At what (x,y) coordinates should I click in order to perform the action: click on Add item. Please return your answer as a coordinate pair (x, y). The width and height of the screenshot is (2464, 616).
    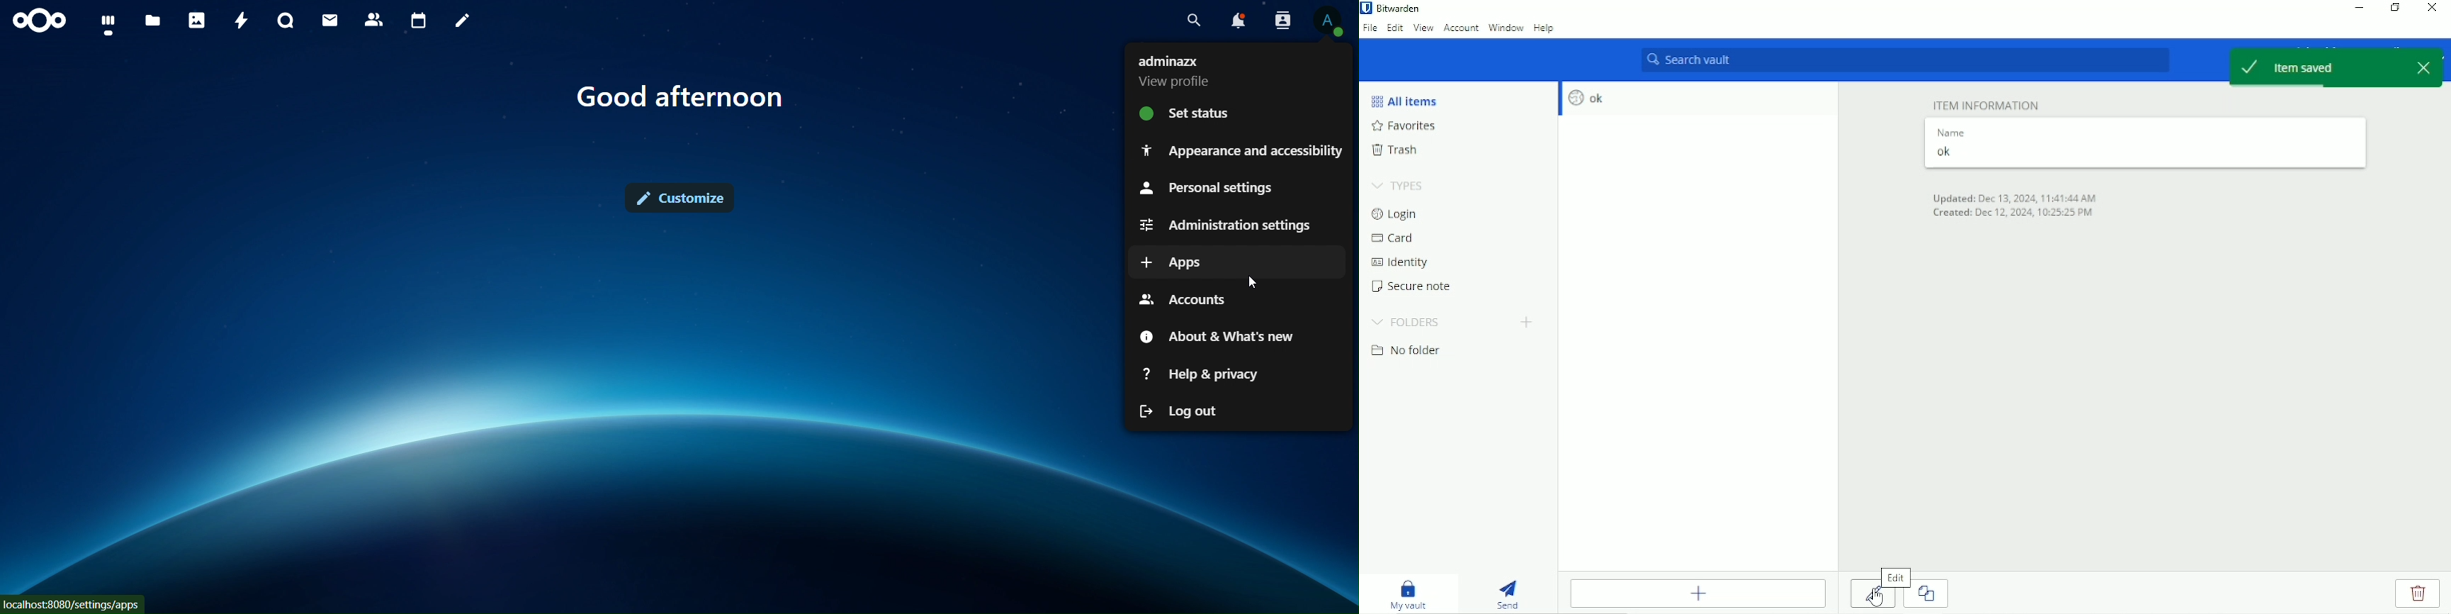
    Looking at the image, I should click on (1697, 593).